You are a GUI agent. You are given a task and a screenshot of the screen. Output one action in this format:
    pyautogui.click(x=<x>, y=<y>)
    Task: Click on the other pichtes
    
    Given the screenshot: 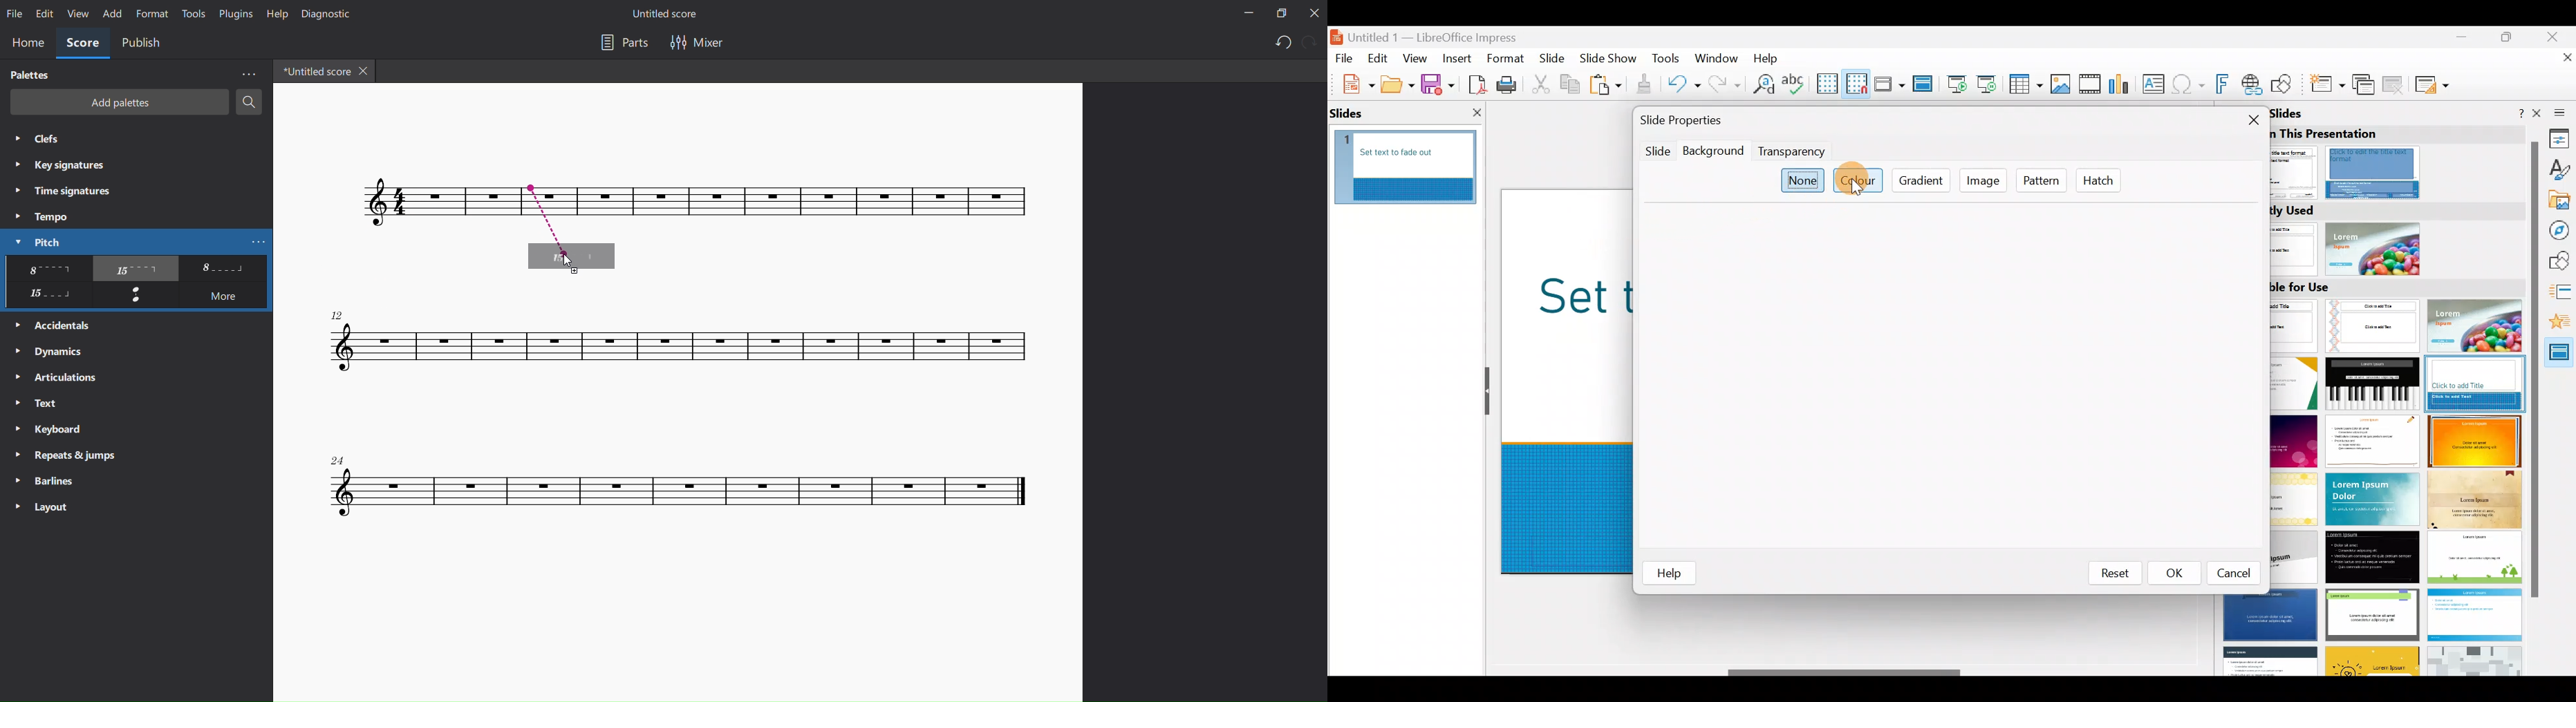 What is the action you would take?
    pyautogui.click(x=136, y=269)
    